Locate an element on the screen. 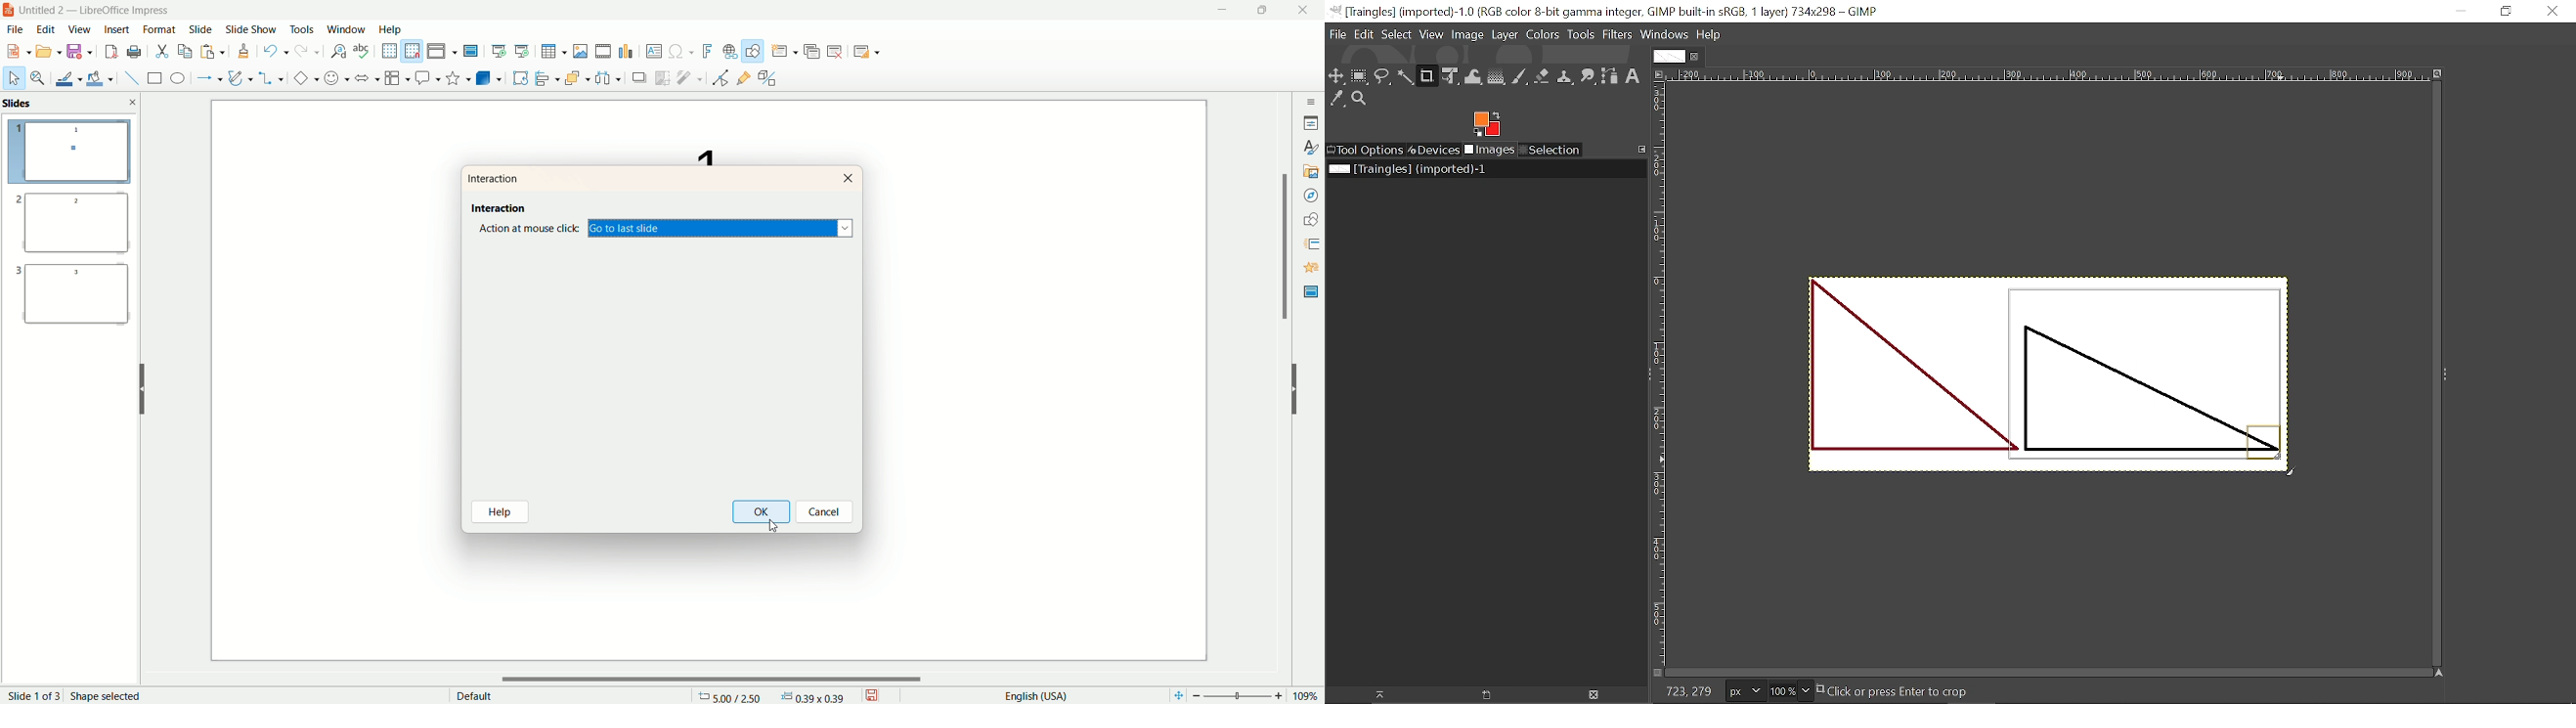 This screenshot has width=2576, height=728. logo is located at coordinates (9, 12).